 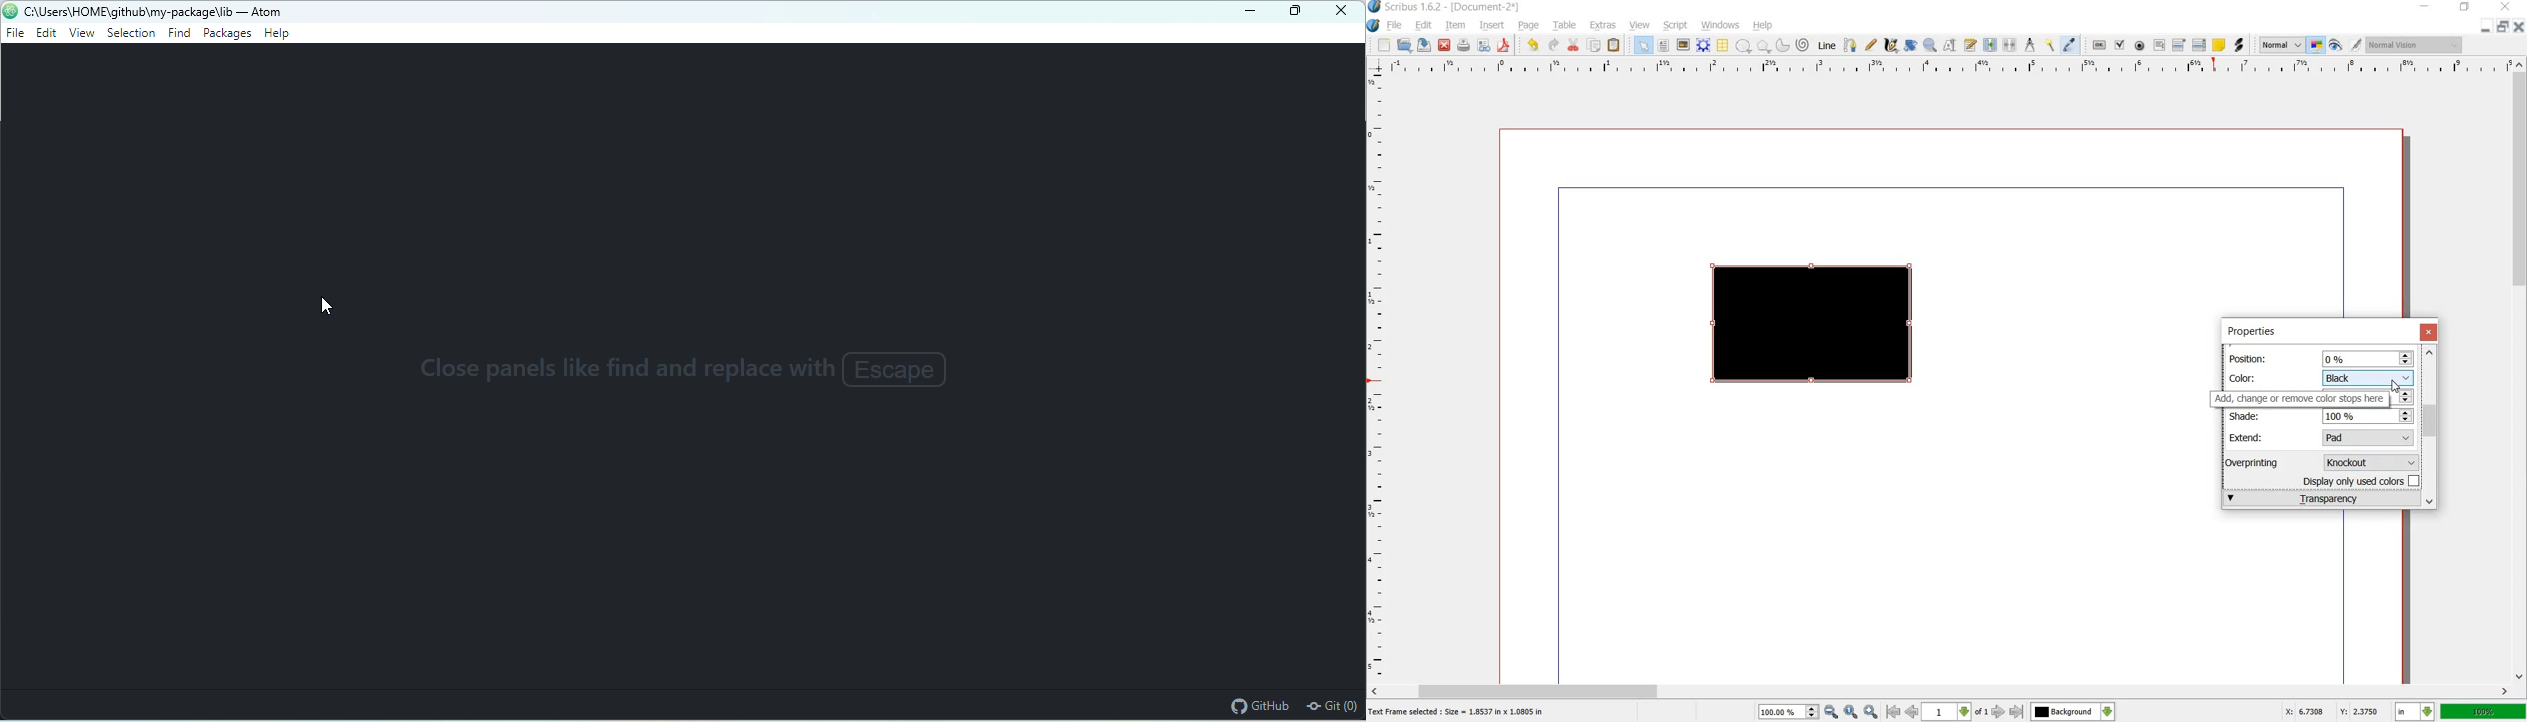 What do you see at coordinates (1945, 67) in the screenshot?
I see `ruler` at bounding box center [1945, 67].